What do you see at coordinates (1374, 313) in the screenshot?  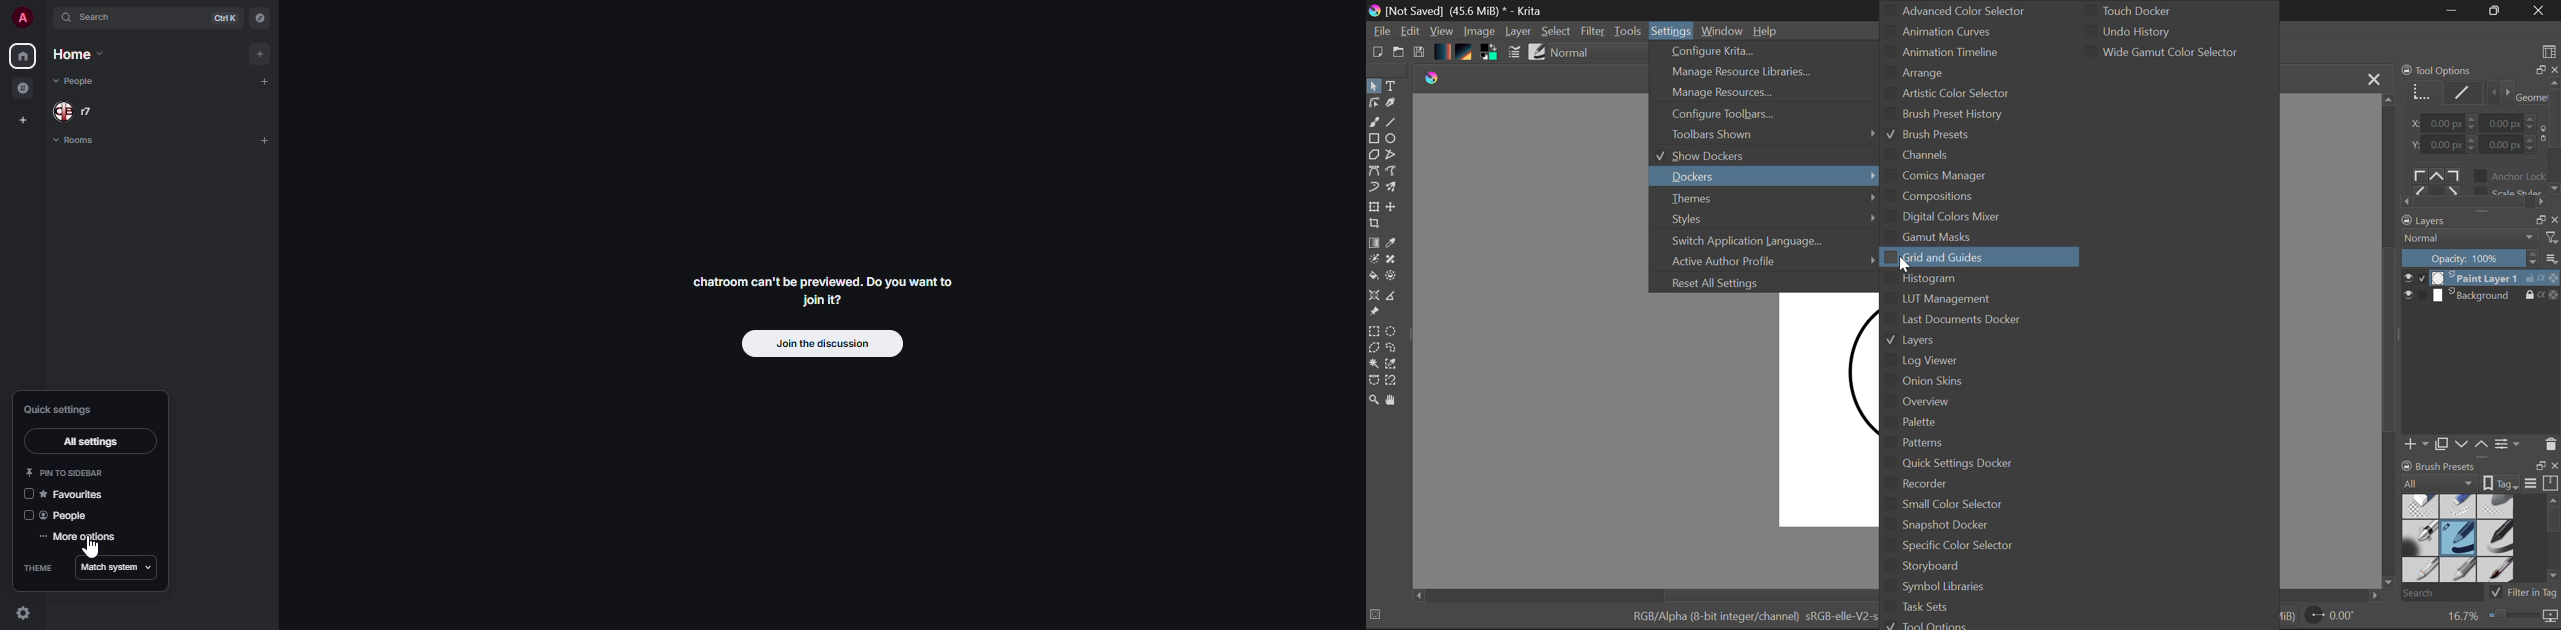 I see `Reference Images` at bounding box center [1374, 313].